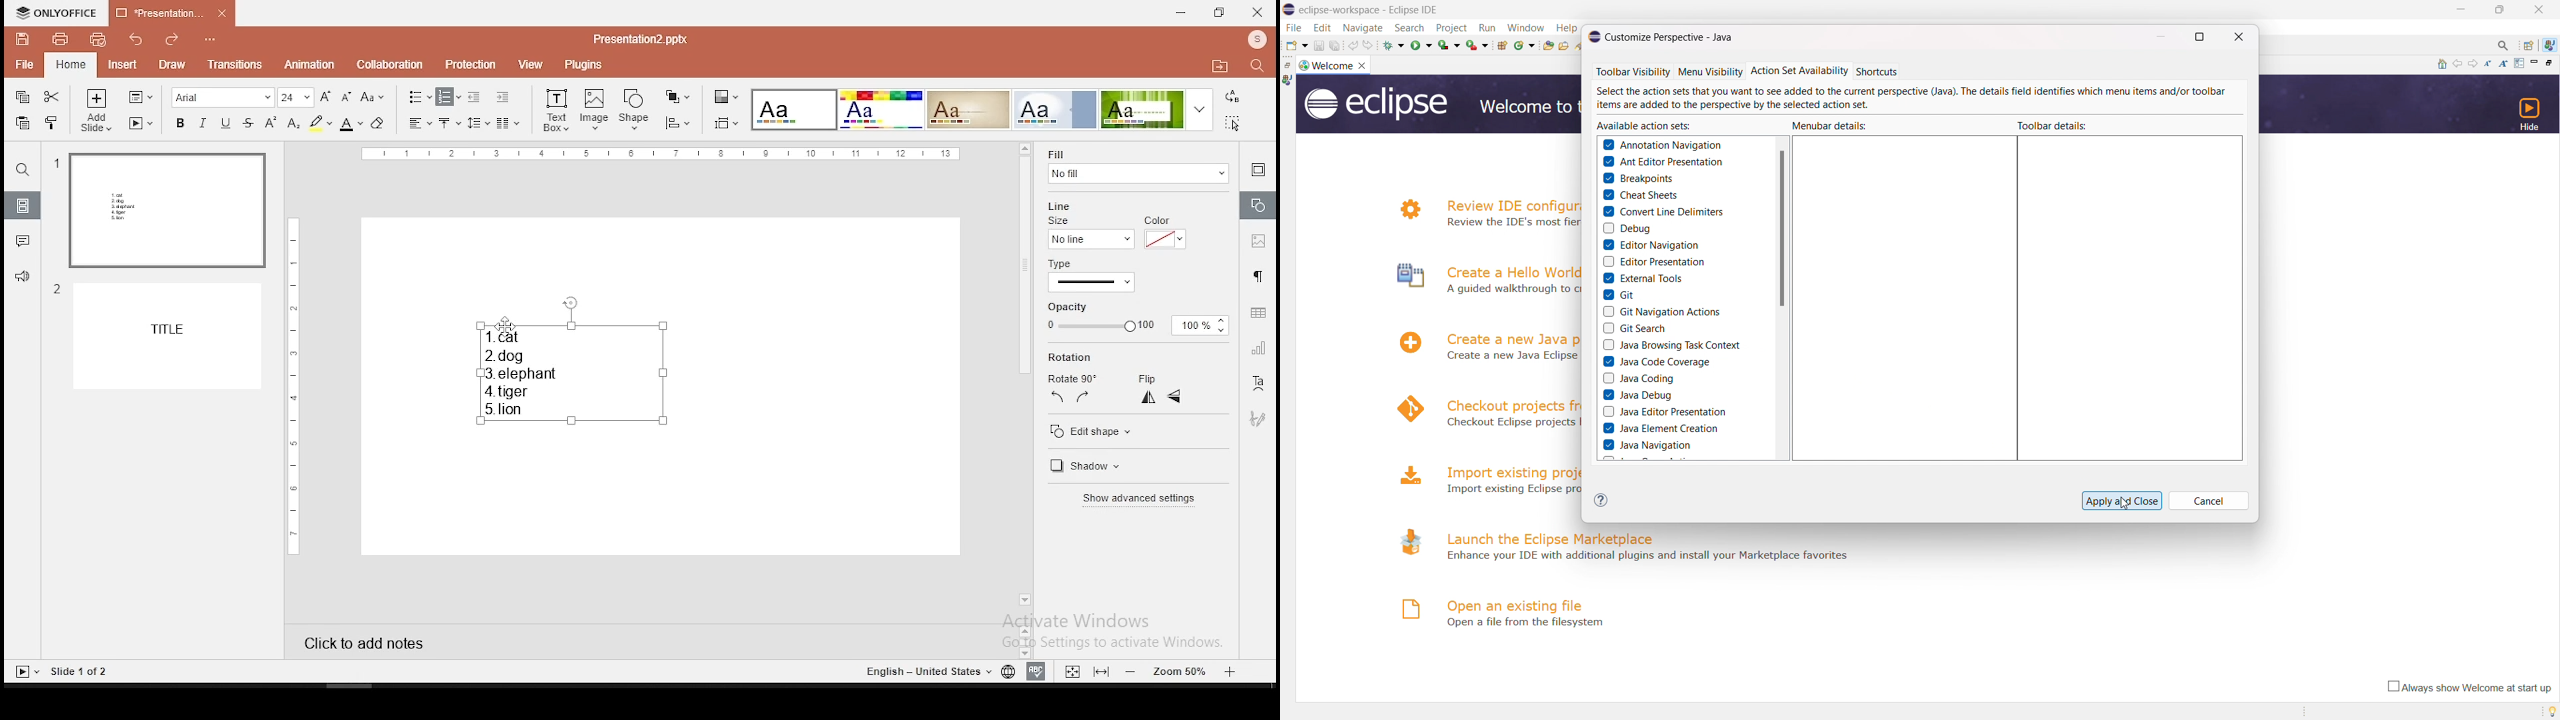 This screenshot has width=2576, height=728. What do you see at coordinates (1065, 263) in the screenshot?
I see `type` at bounding box center [1065, 263].